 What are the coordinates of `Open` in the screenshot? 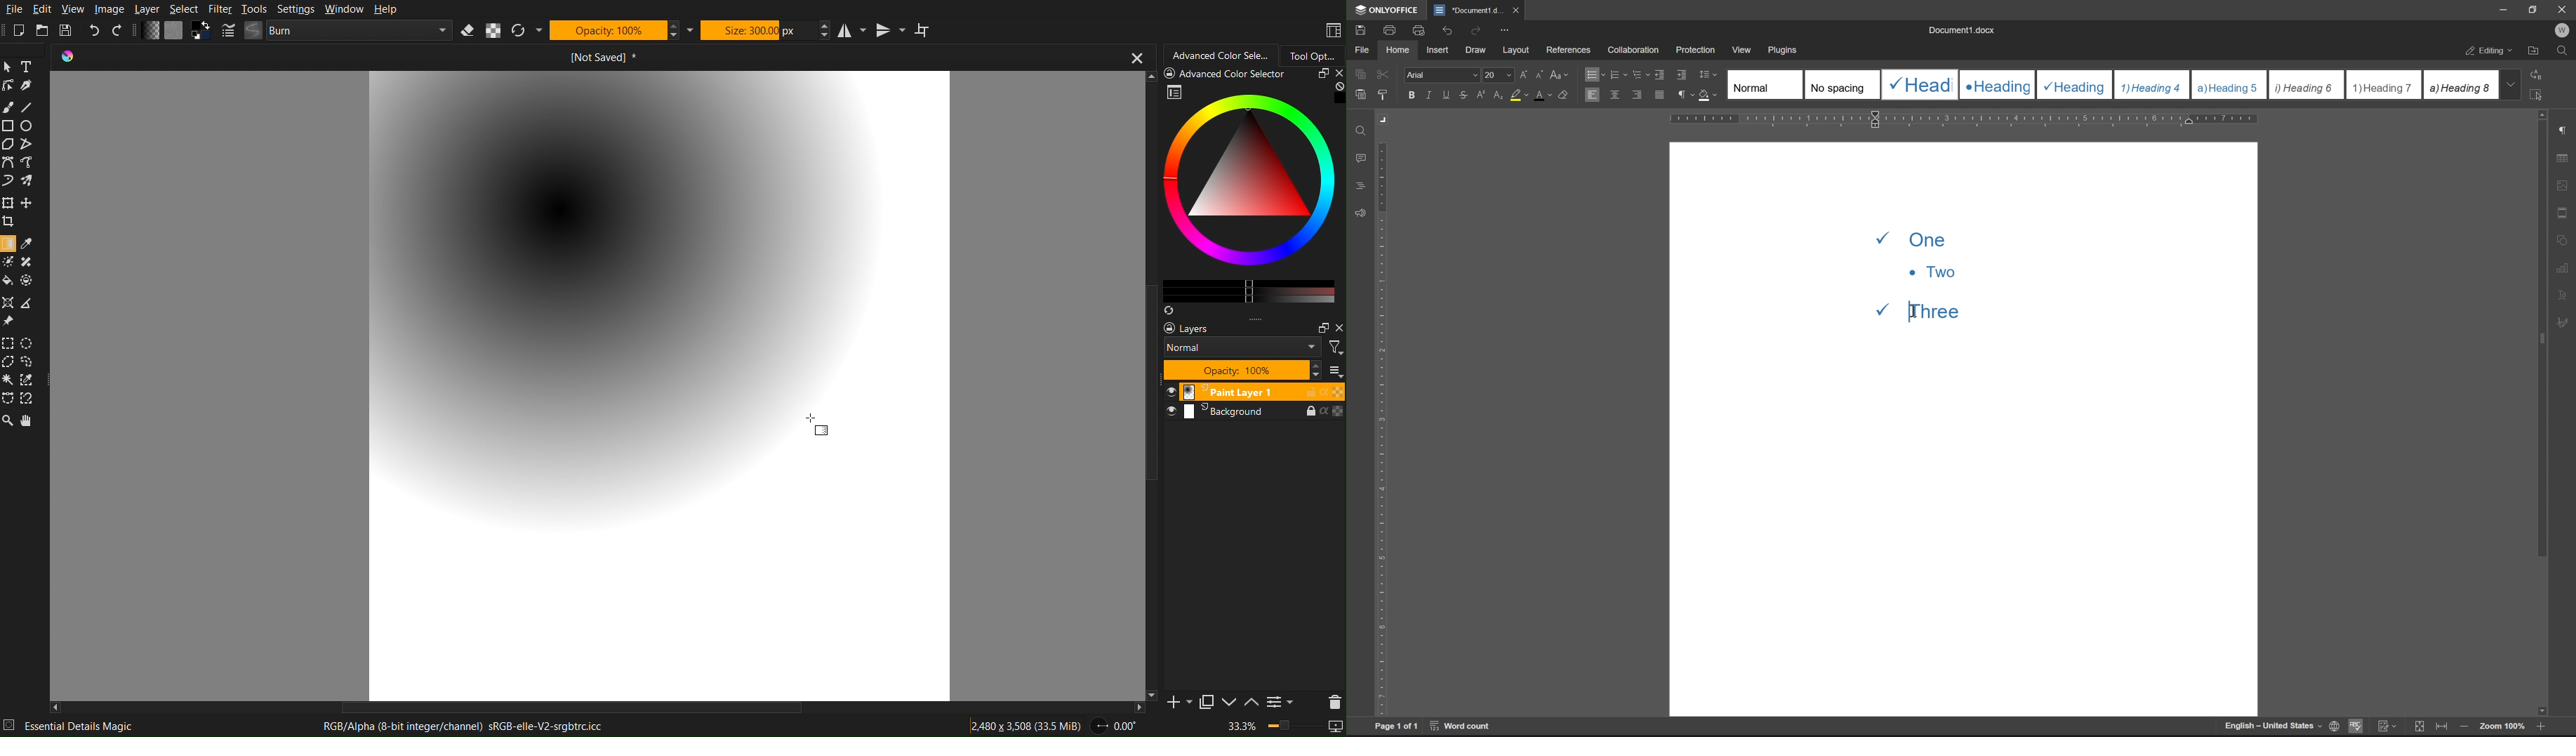 It's located at (44, 31).